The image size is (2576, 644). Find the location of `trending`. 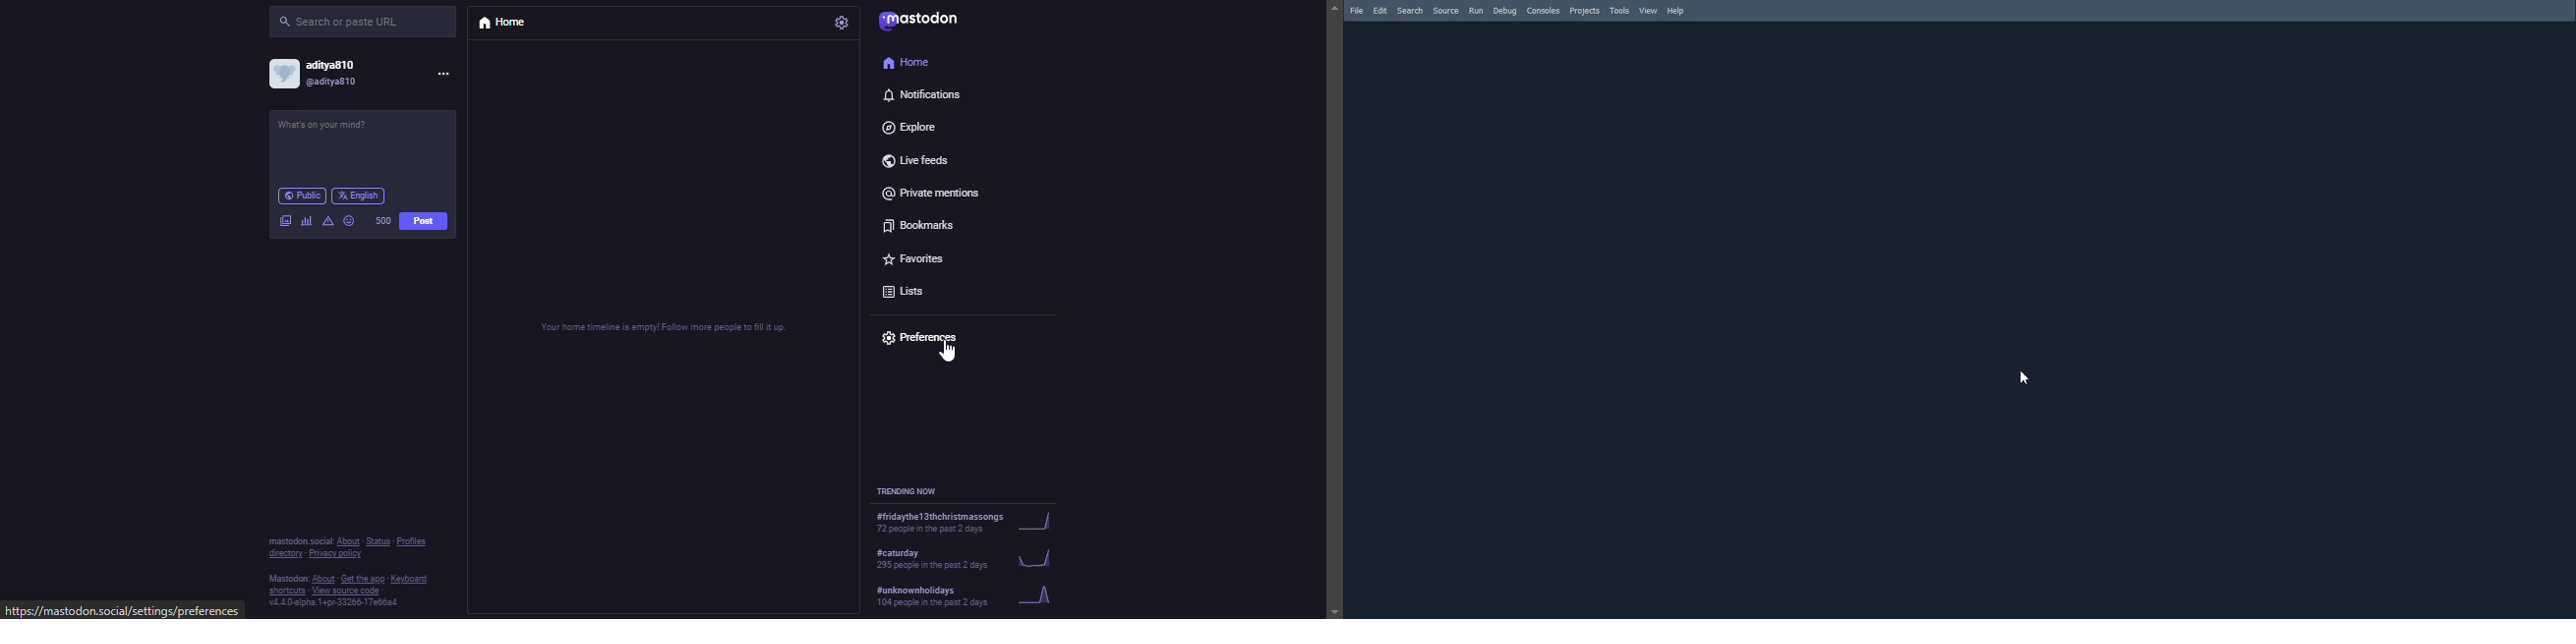

trending is located at coordinates (952, 557).